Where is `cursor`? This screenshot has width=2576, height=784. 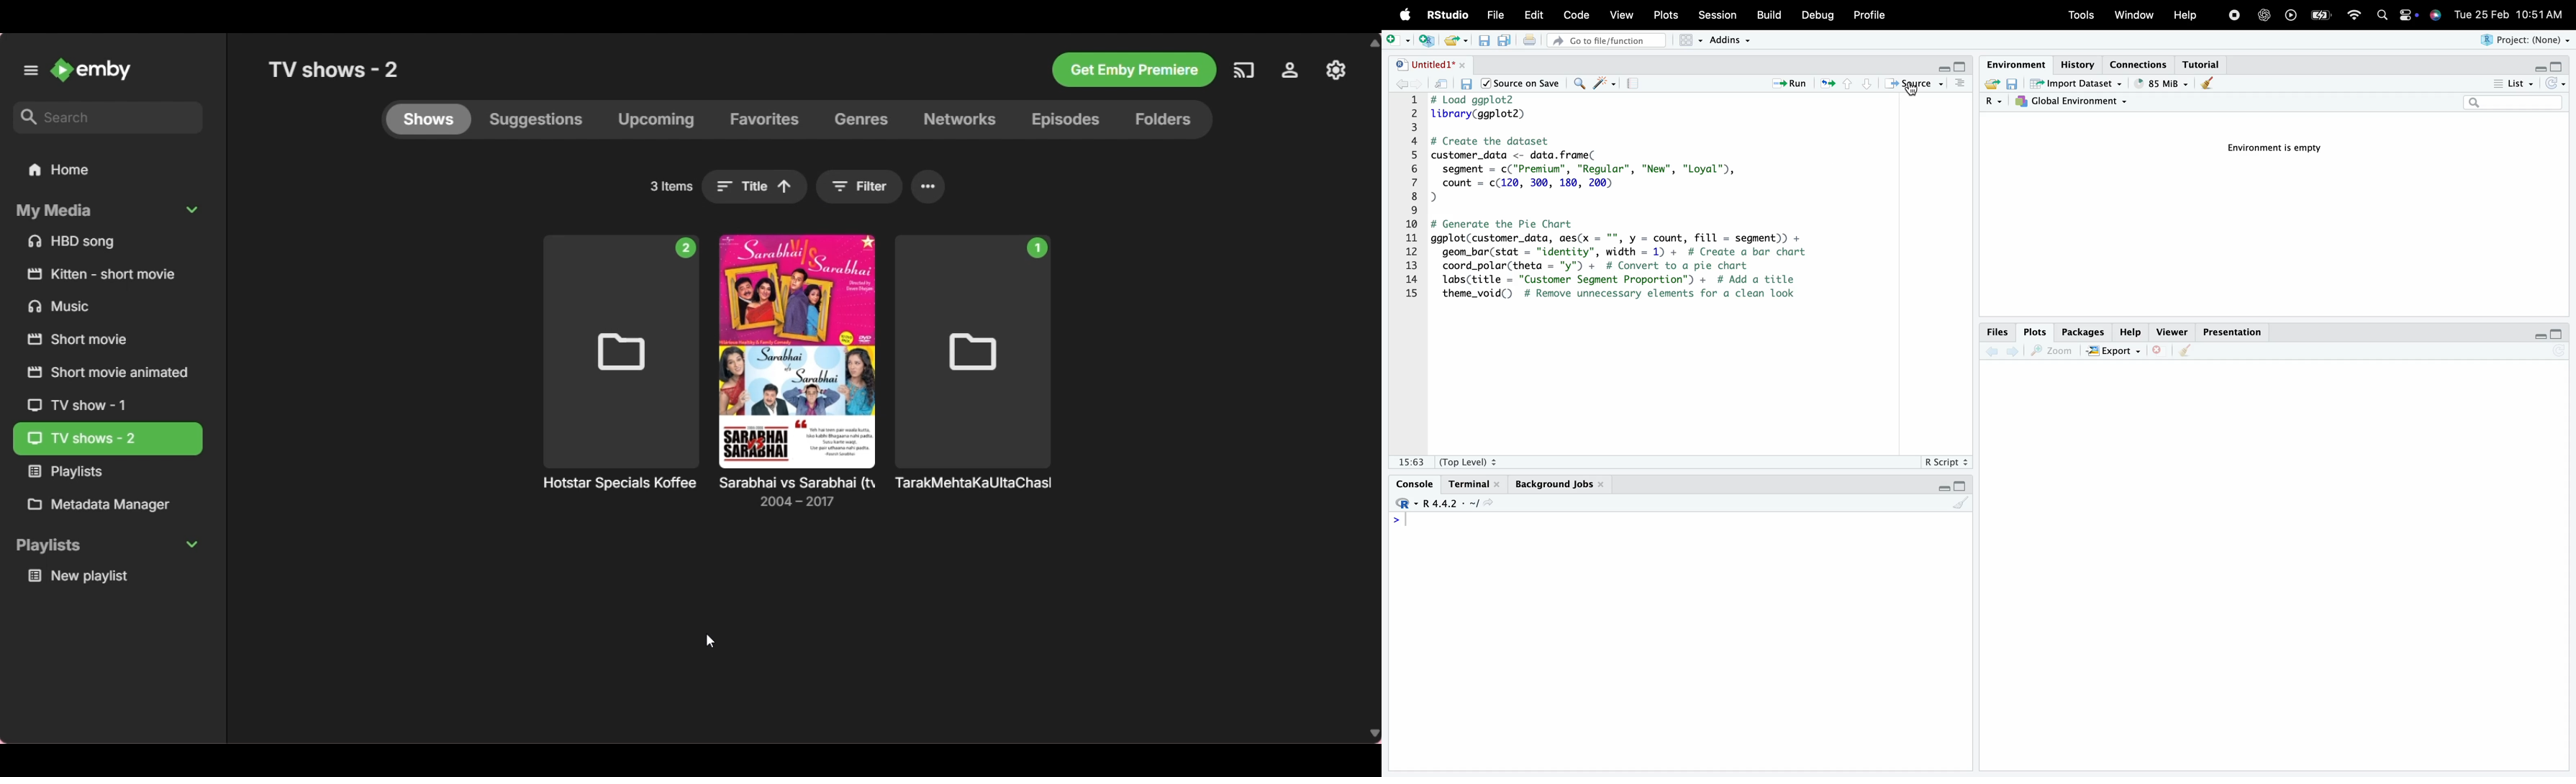 cursor is located at coordinates (1913, 91).